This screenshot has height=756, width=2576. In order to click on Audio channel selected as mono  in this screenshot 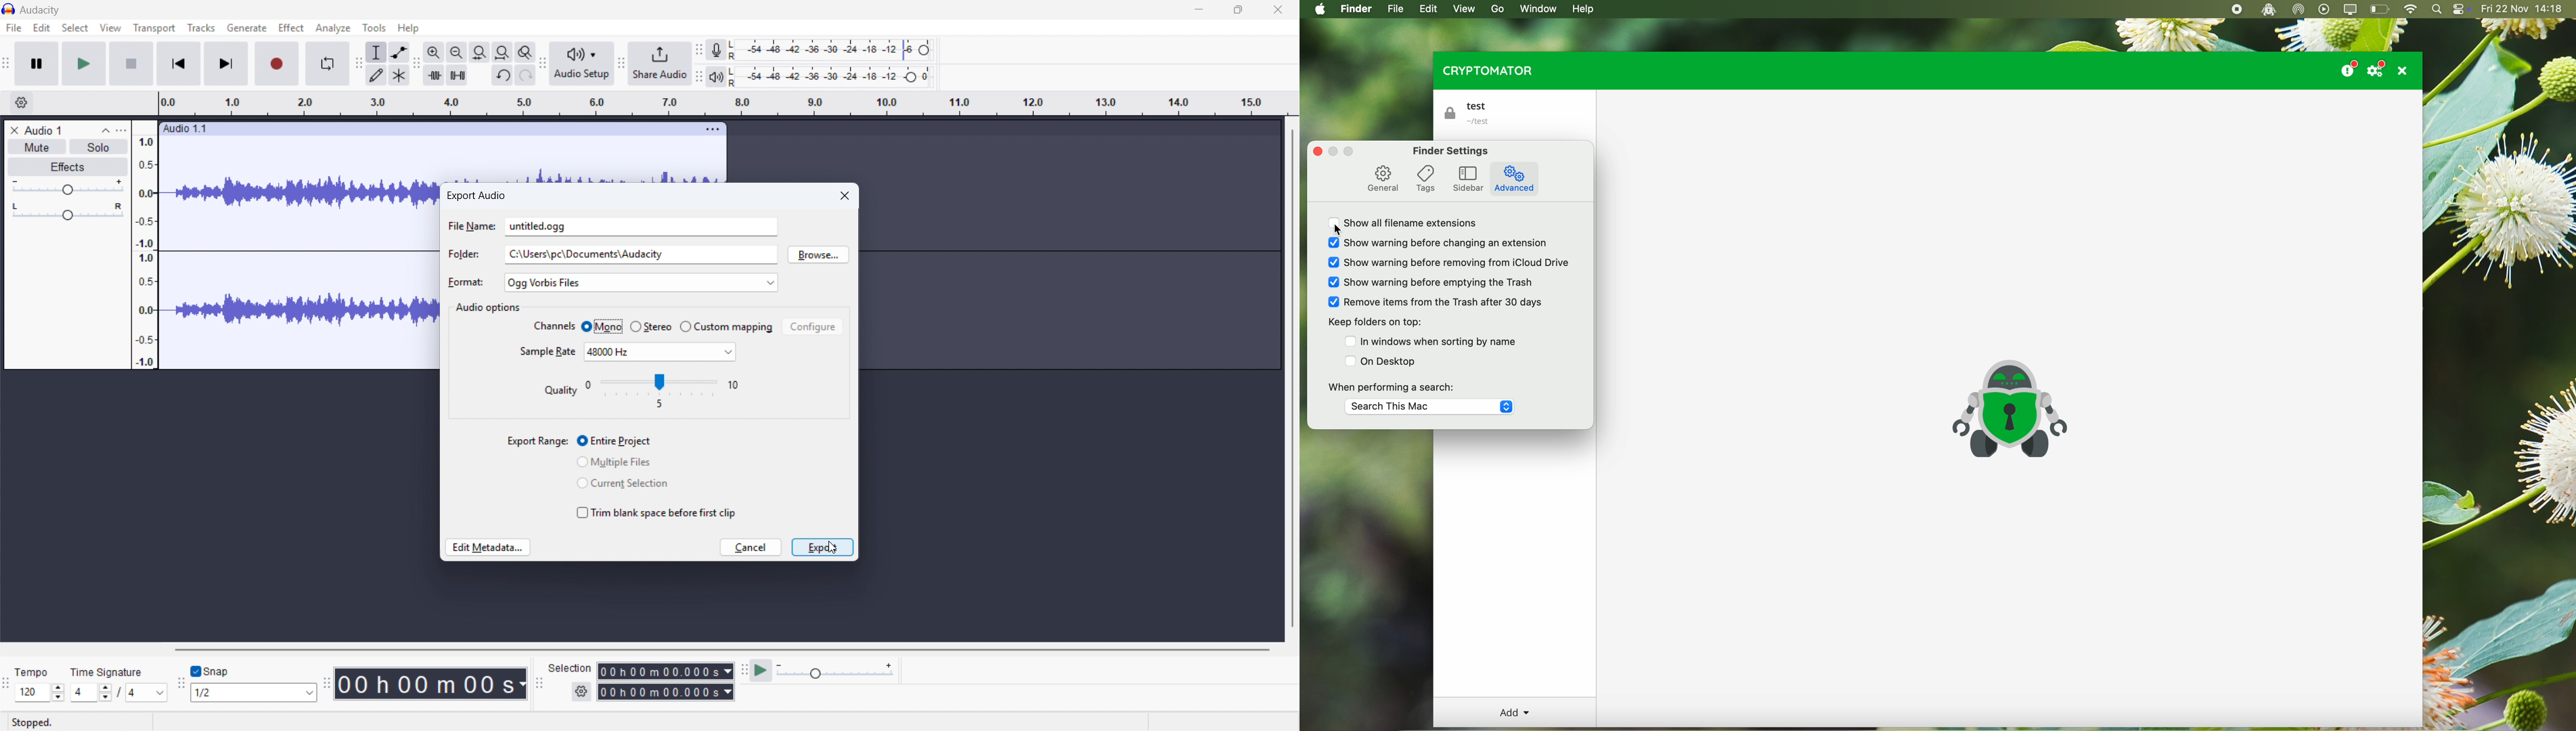, I will do `click(601, 326)`.